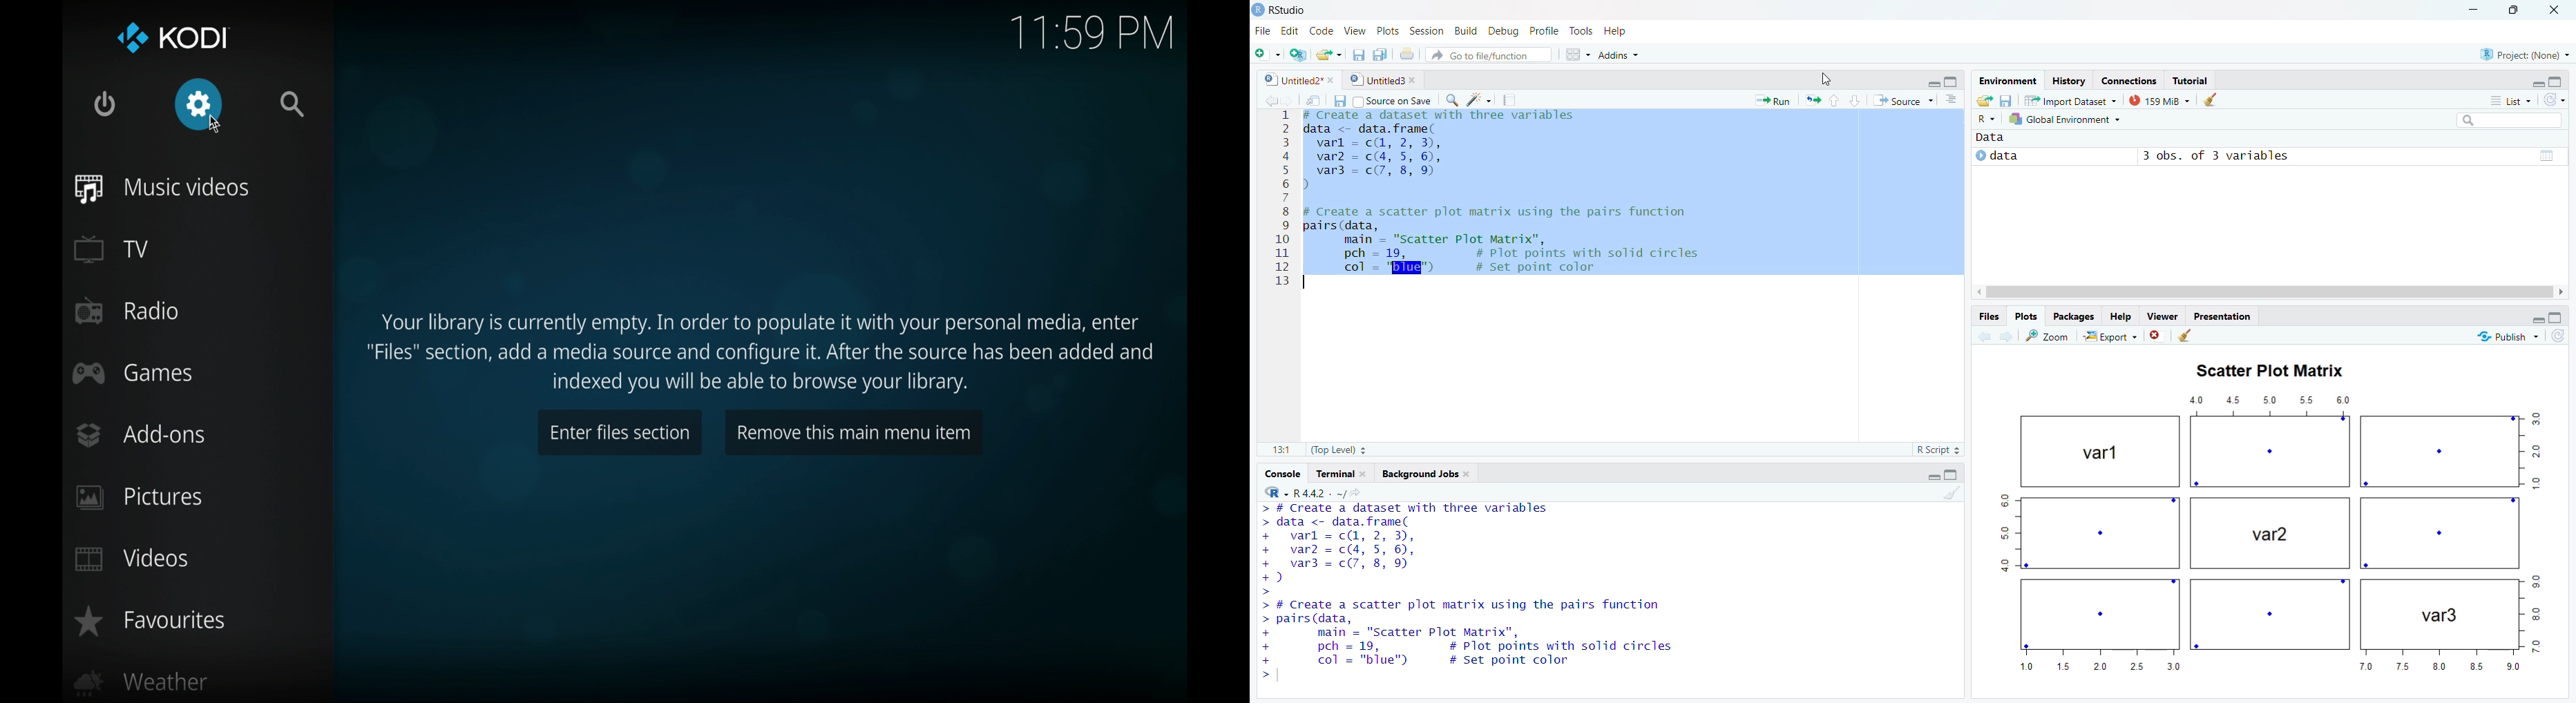 The height and width of the screenshot is (728, 2576). I want to click on (Top Level) , so click(1339, 450).